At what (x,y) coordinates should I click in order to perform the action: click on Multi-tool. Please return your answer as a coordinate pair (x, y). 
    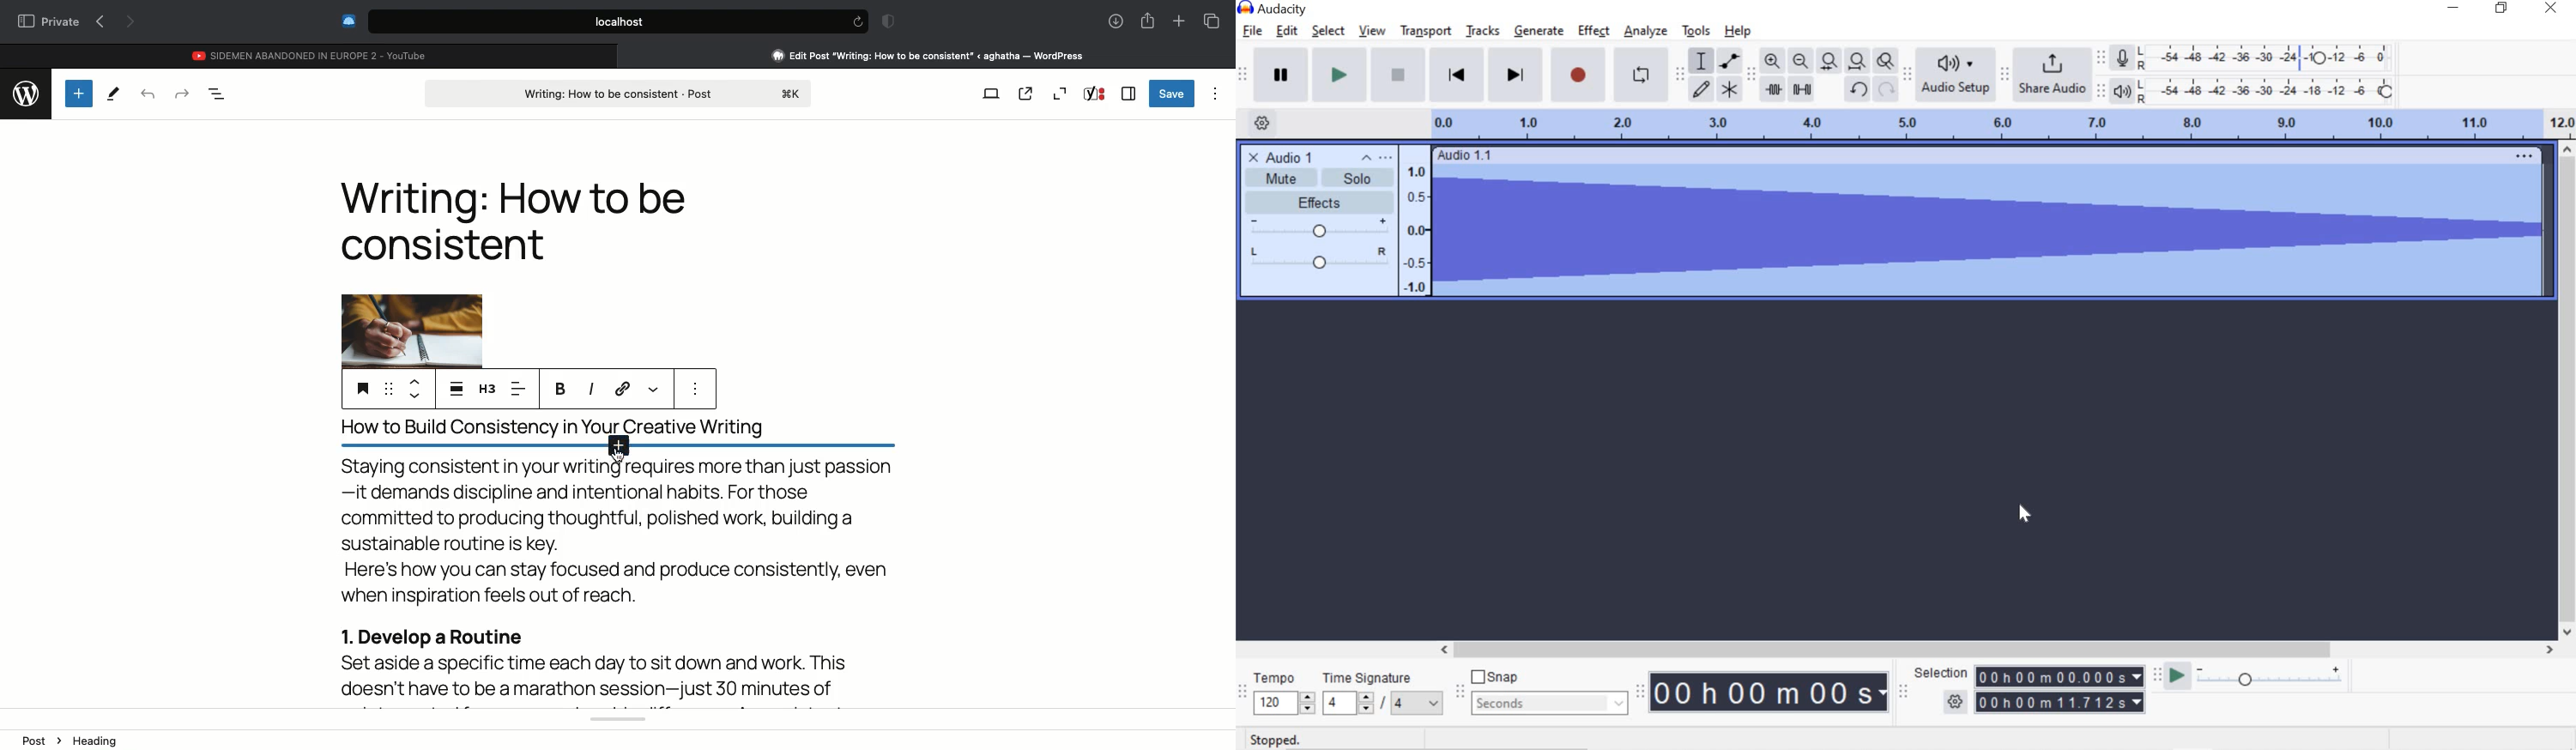
    Looking at the image, I should click on (1729, 89).